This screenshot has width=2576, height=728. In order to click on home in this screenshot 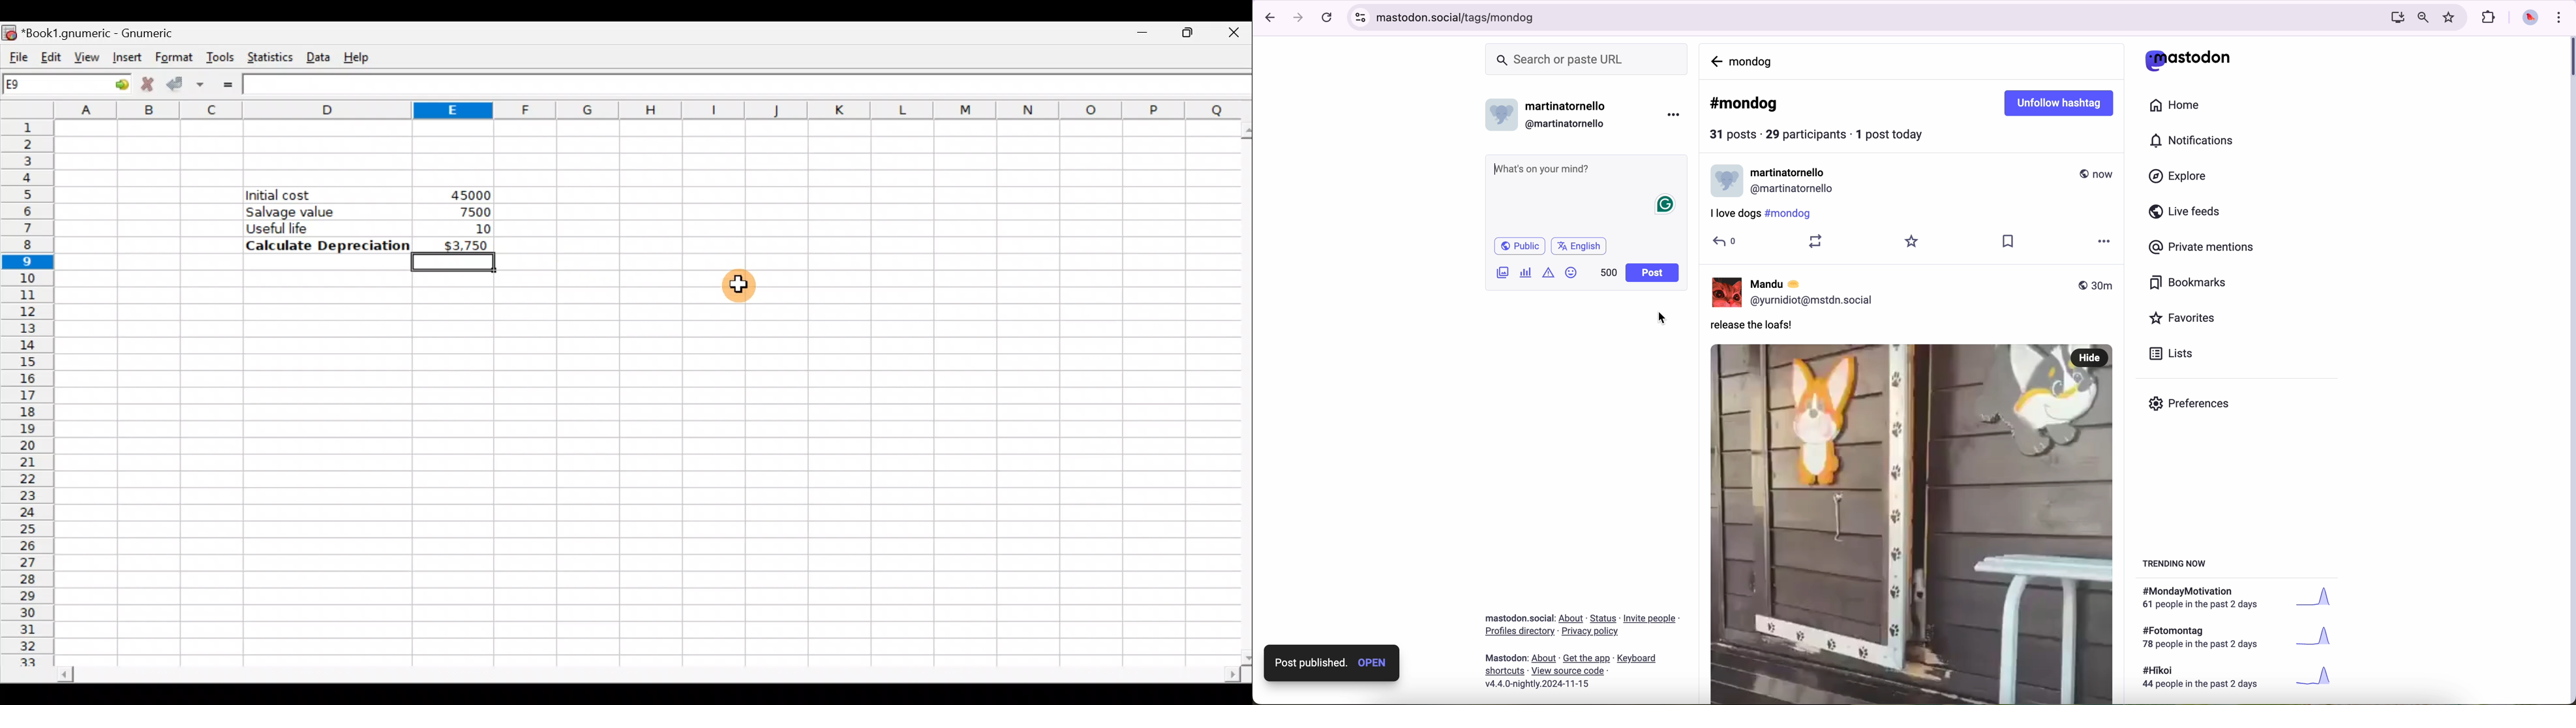, I will do `click(2176, 104)`.